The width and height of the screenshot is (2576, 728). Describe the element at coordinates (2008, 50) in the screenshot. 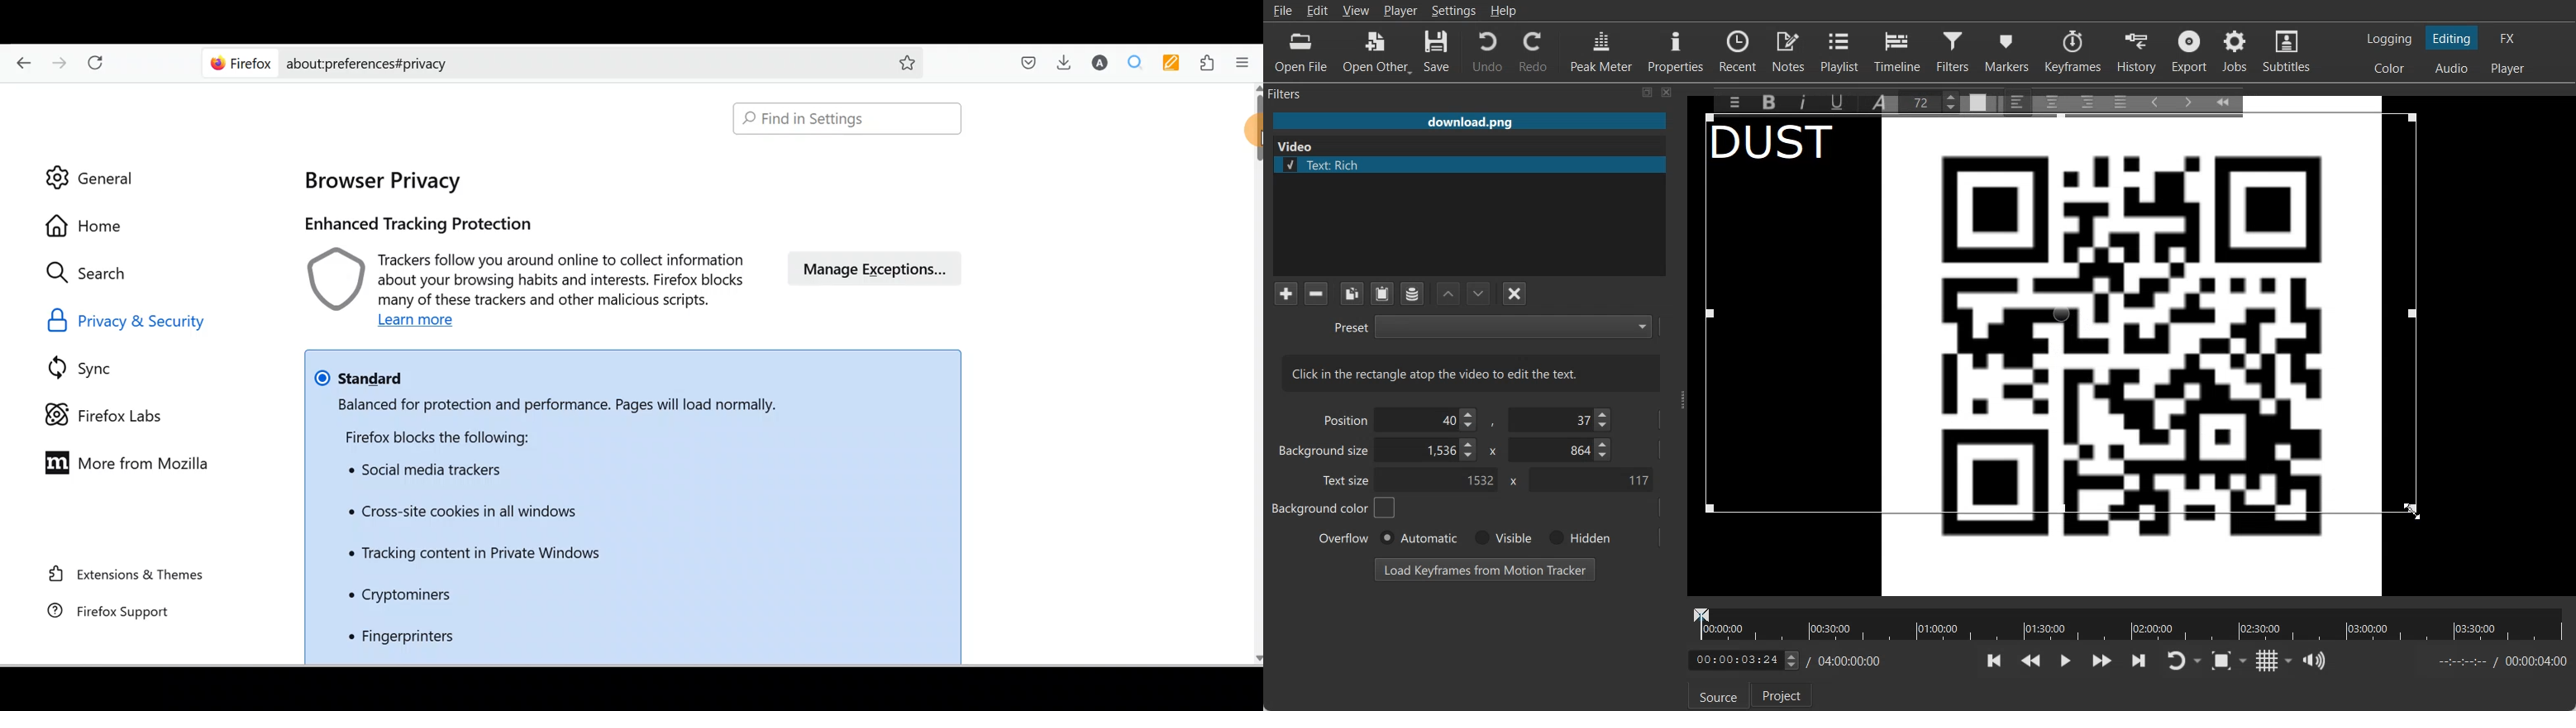

I see `Markers` at that location.